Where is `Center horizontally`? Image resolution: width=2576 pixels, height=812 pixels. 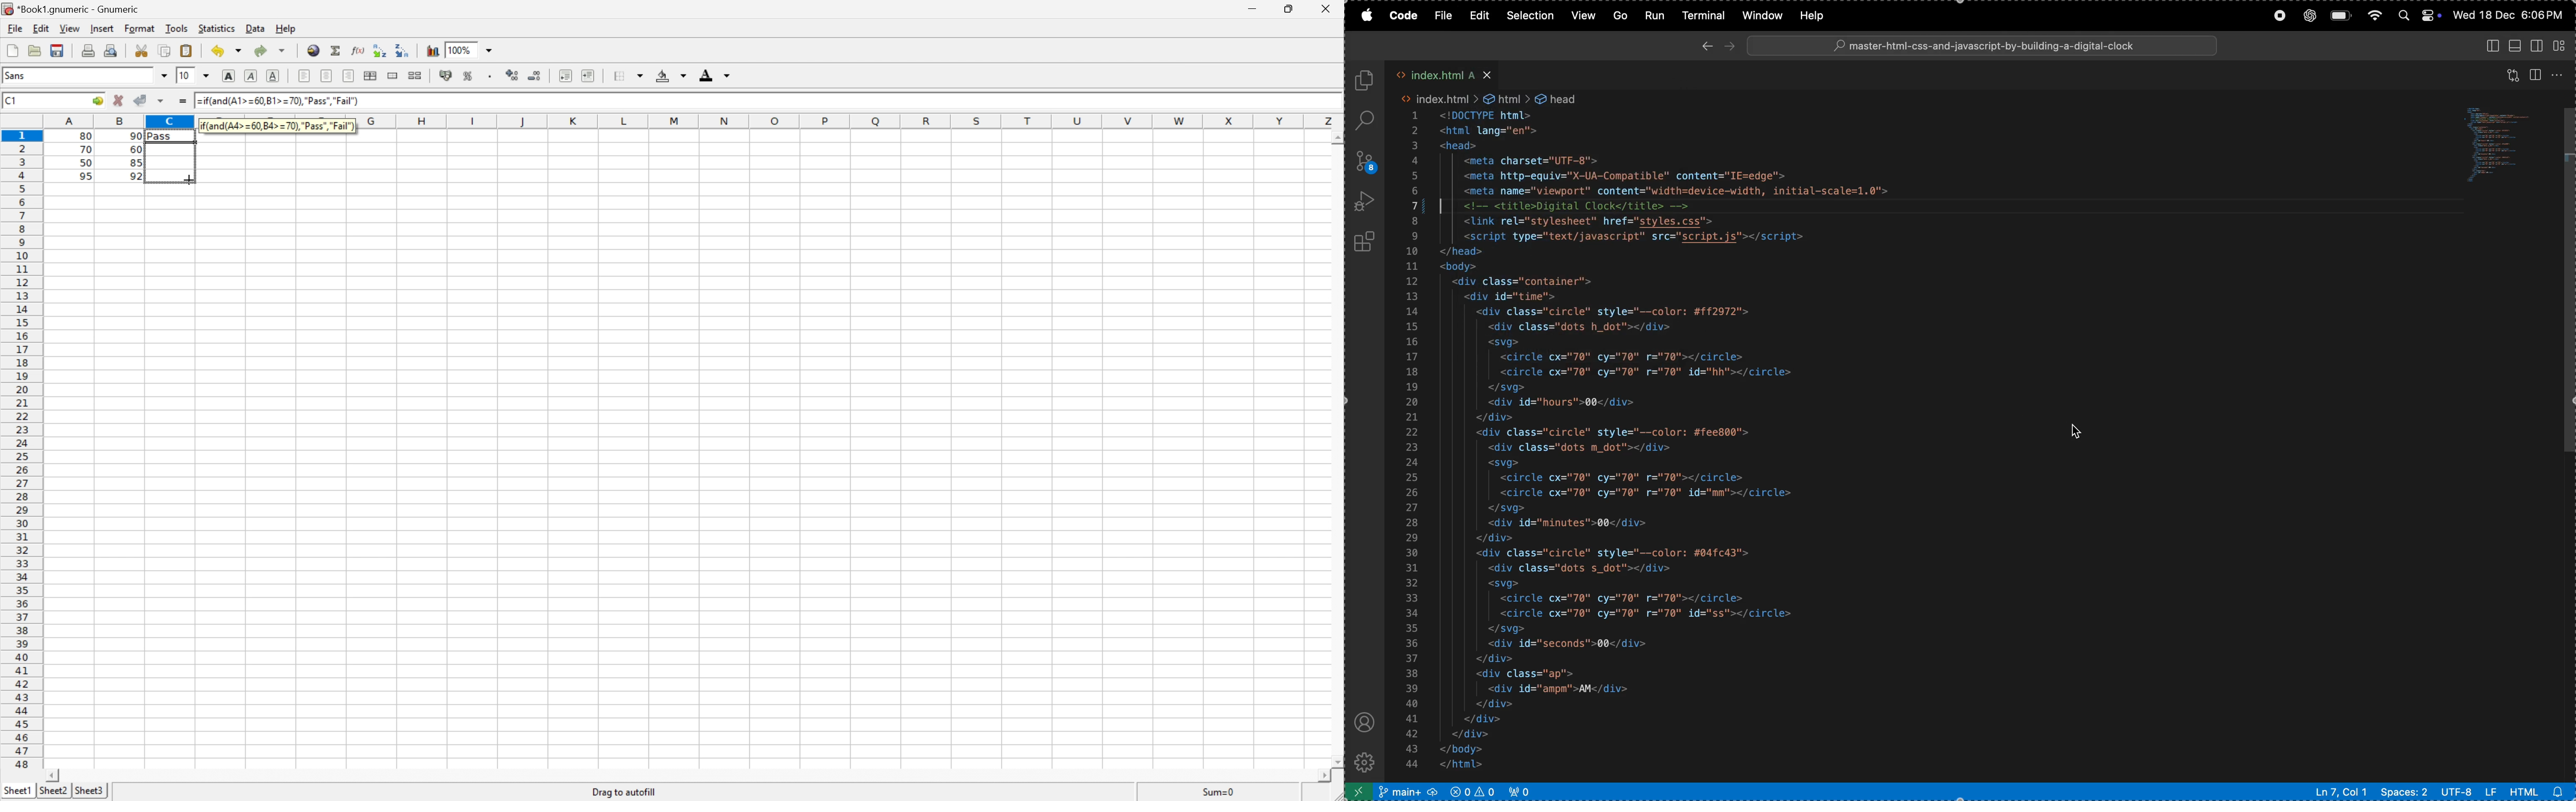 Center horizontally is located at coordinates (327, 76).